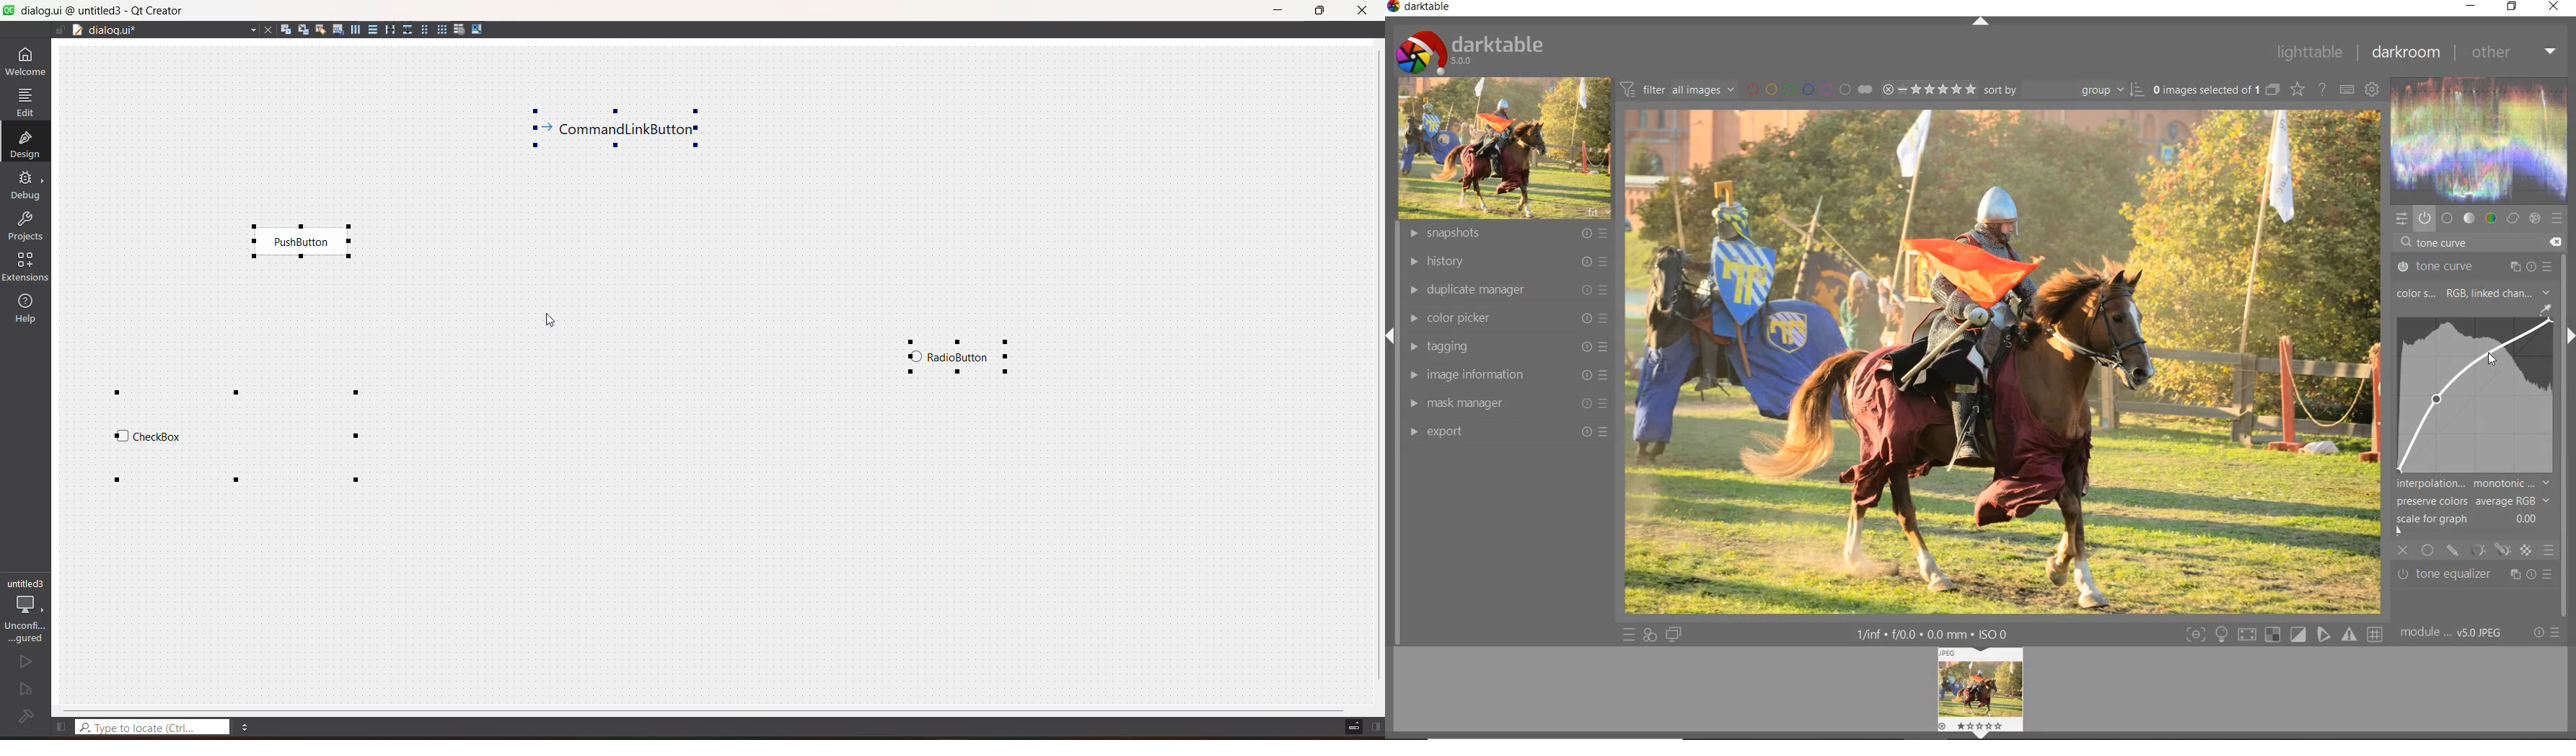  Describe the element at coordinates (26, 58) in the screenshot. I see `welcome` at that location.